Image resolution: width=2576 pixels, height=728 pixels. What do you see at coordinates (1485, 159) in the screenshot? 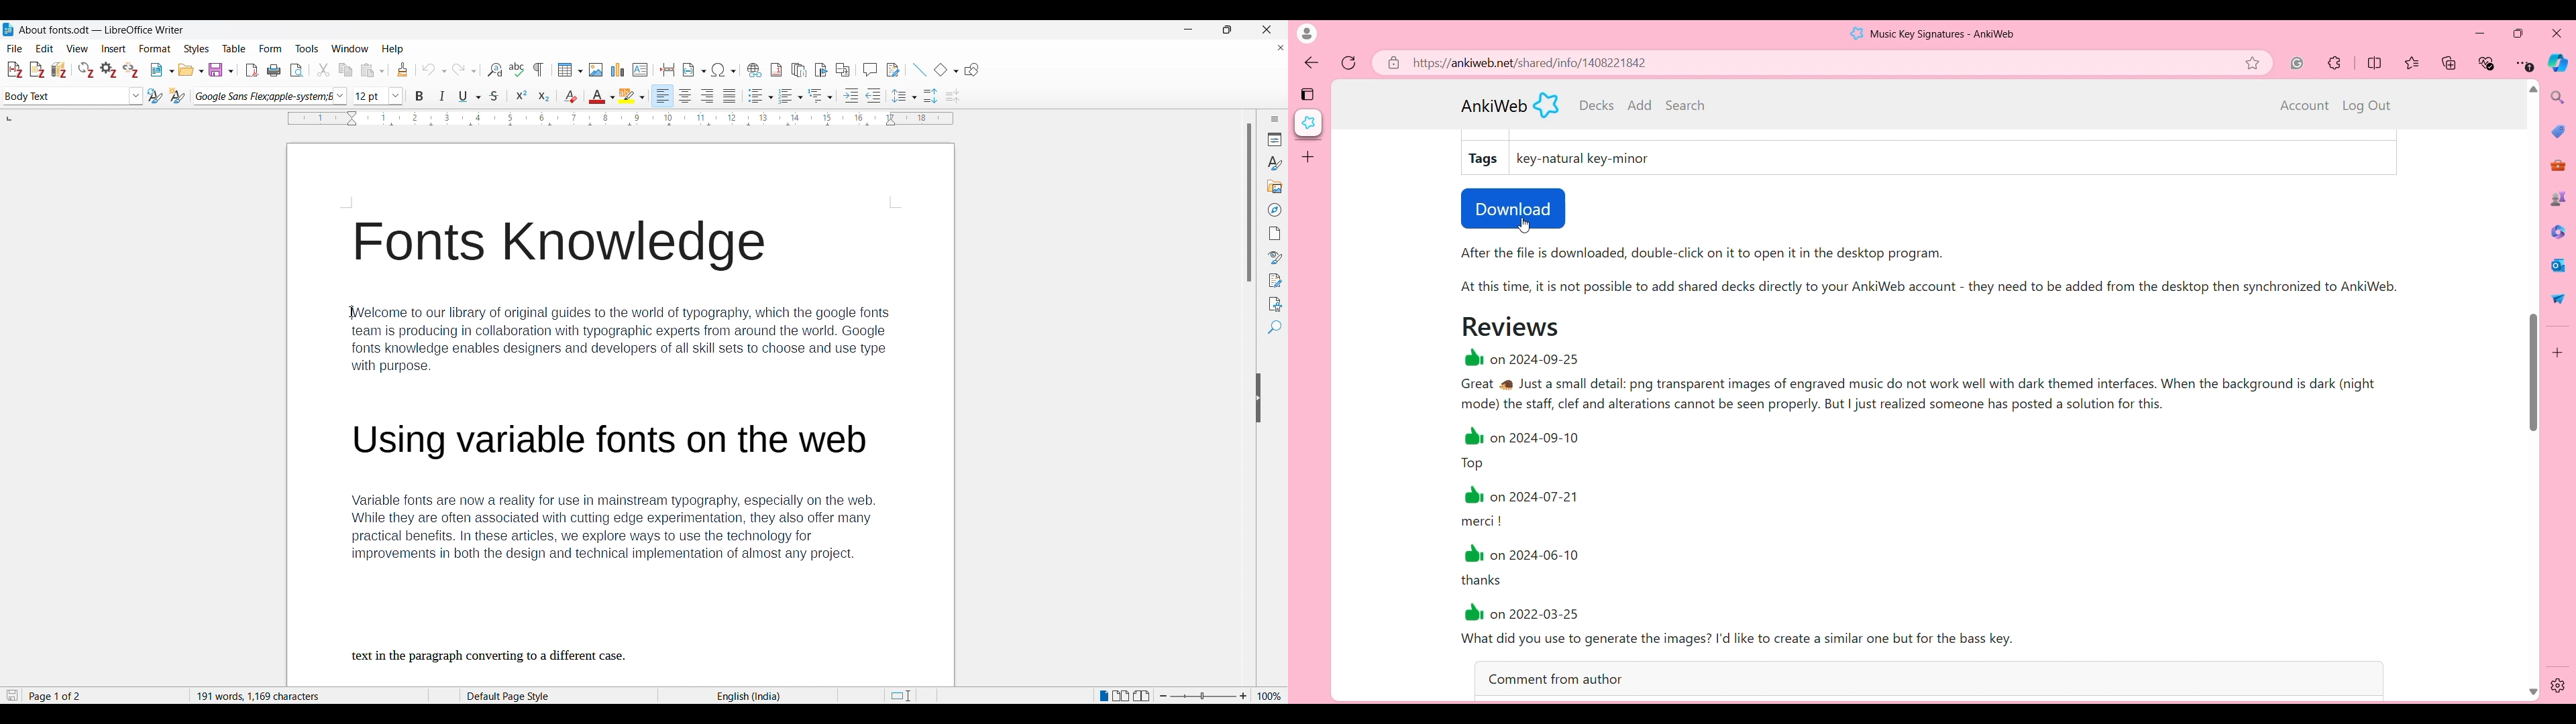
I see `Tags` at bounding box center [1485, 159].